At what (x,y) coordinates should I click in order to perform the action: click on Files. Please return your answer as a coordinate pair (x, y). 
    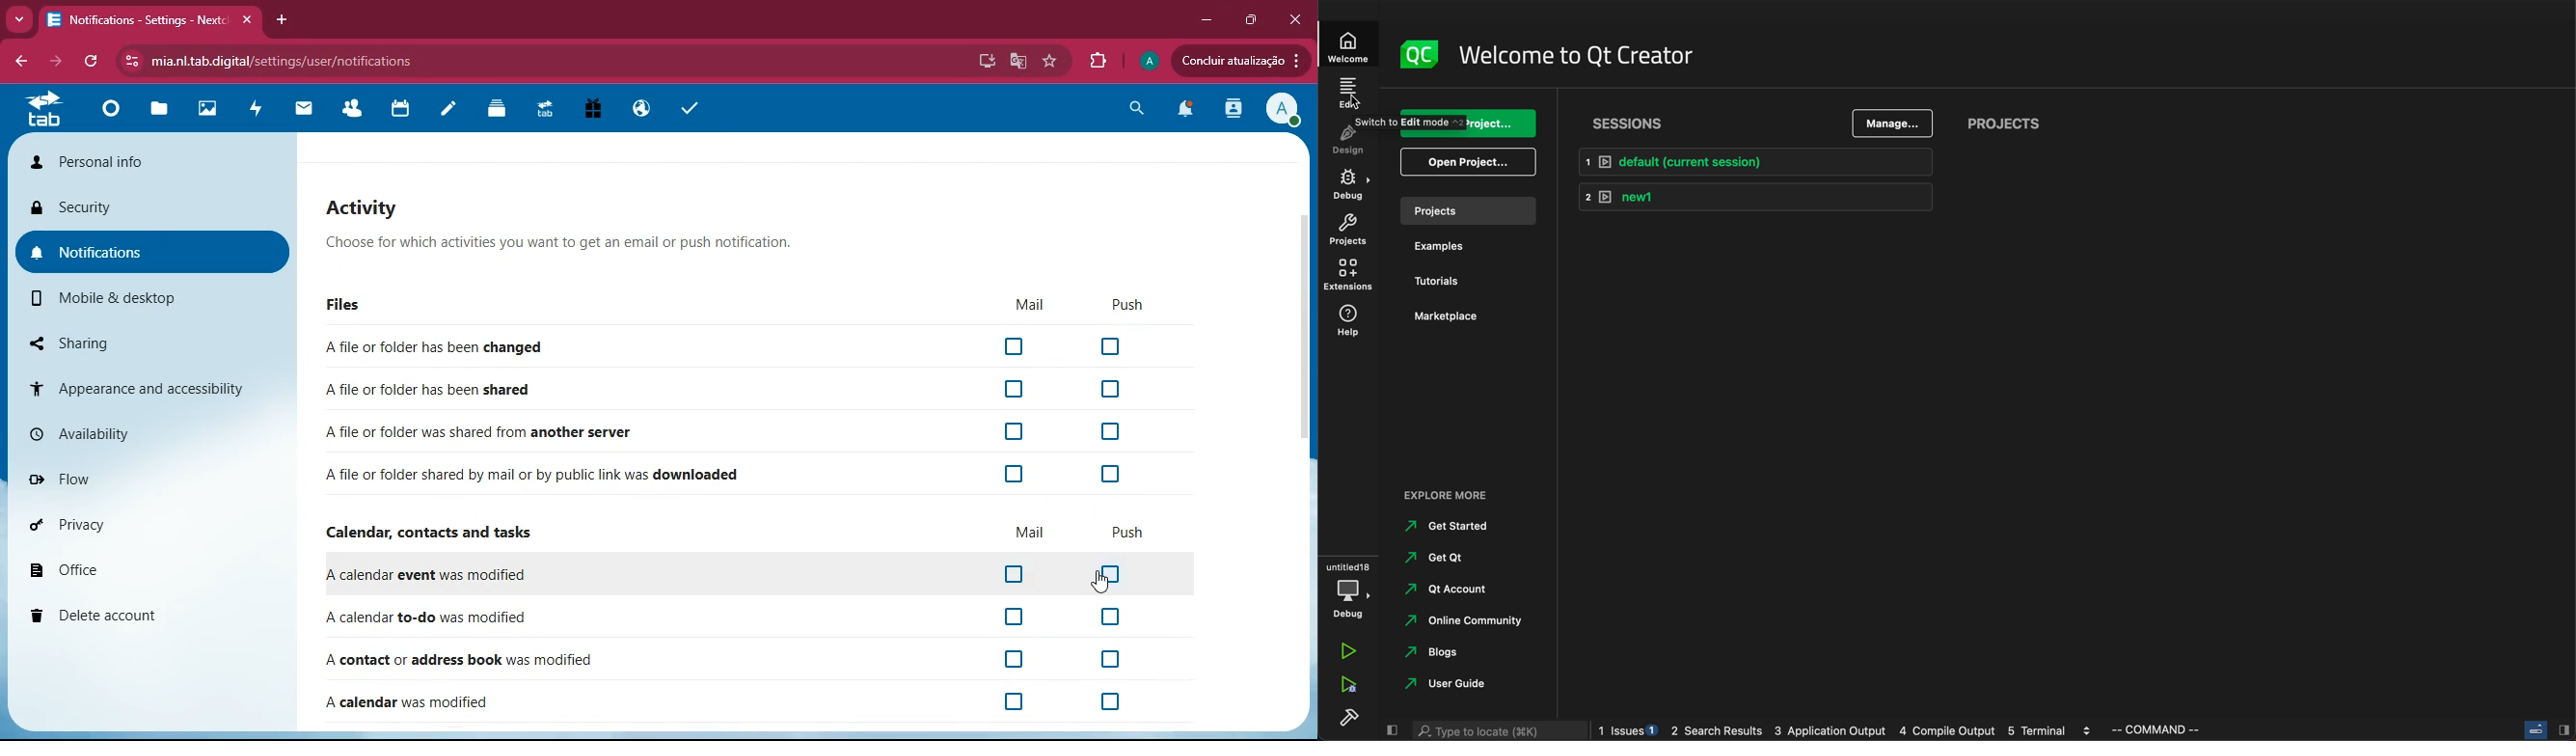
    Looking at the image, I should click on (340, 306).